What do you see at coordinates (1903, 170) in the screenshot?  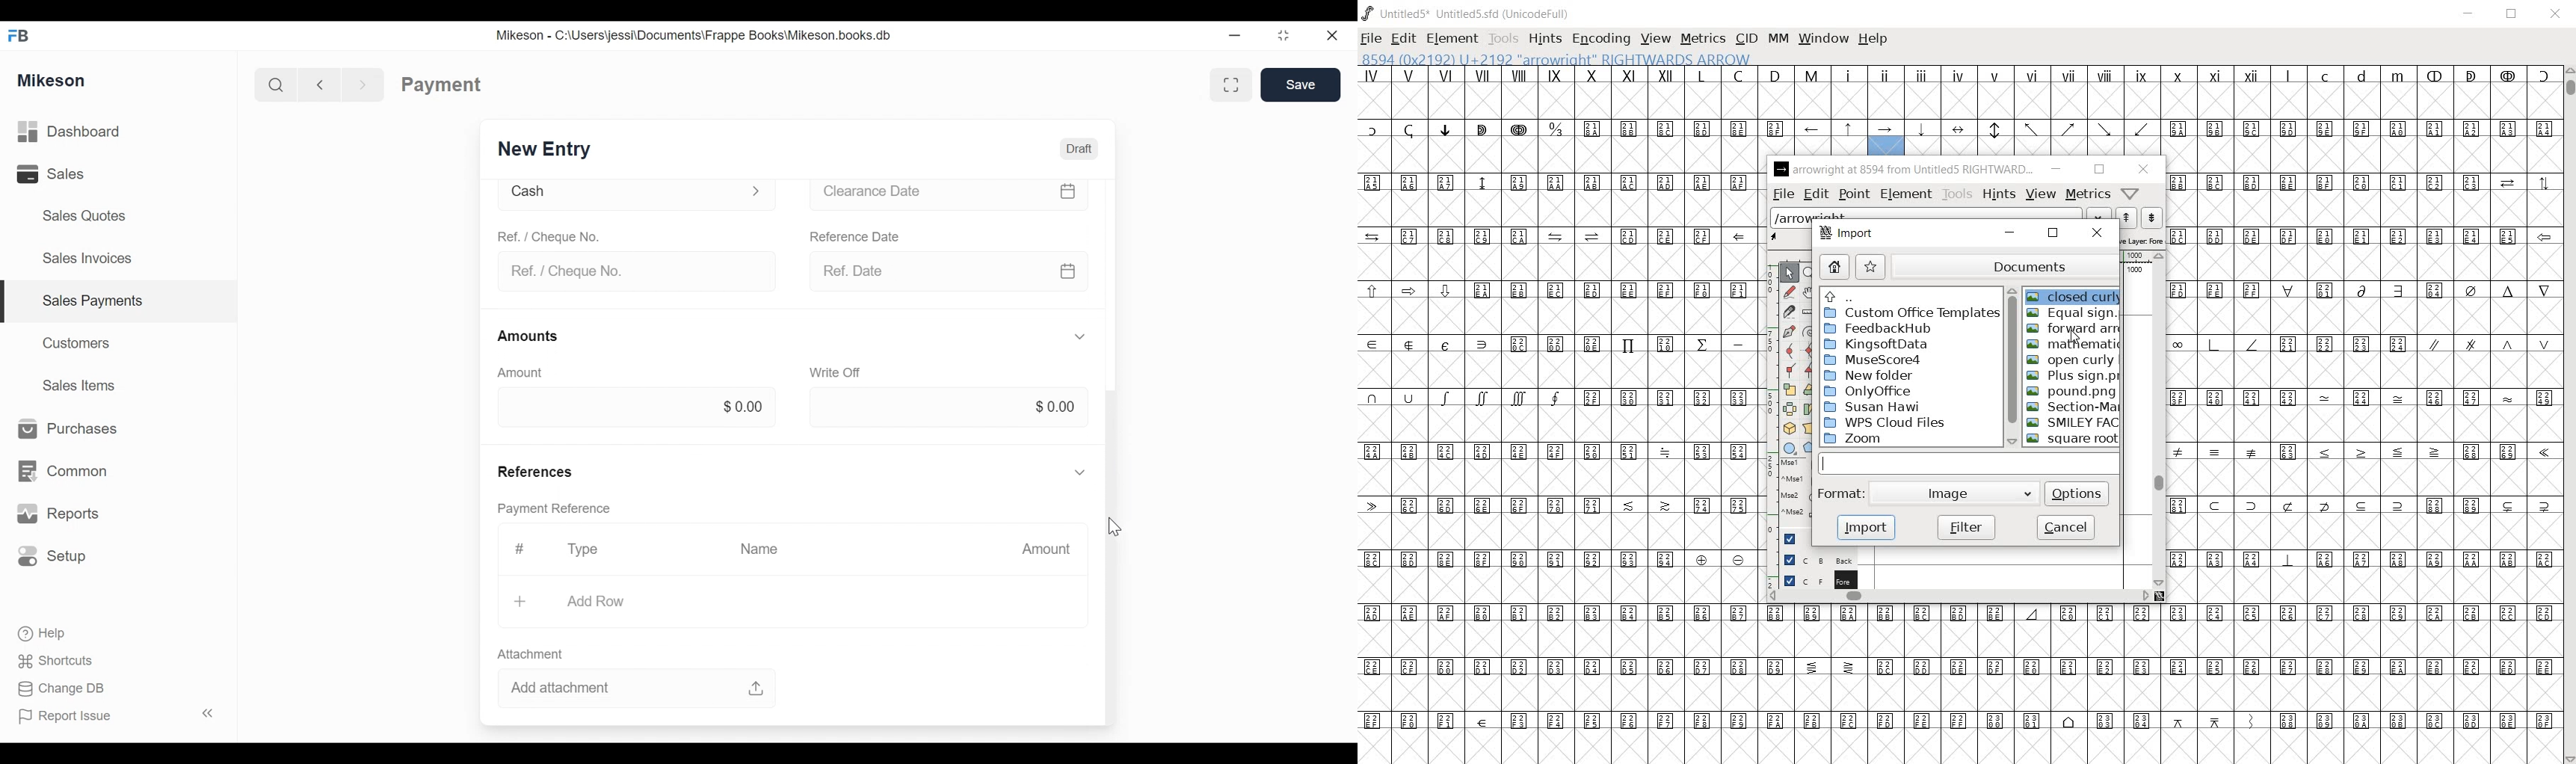 I see `arrowright at 8594 from Untitled5.RIGHTWARD...` at bounding box center [1903, 170].